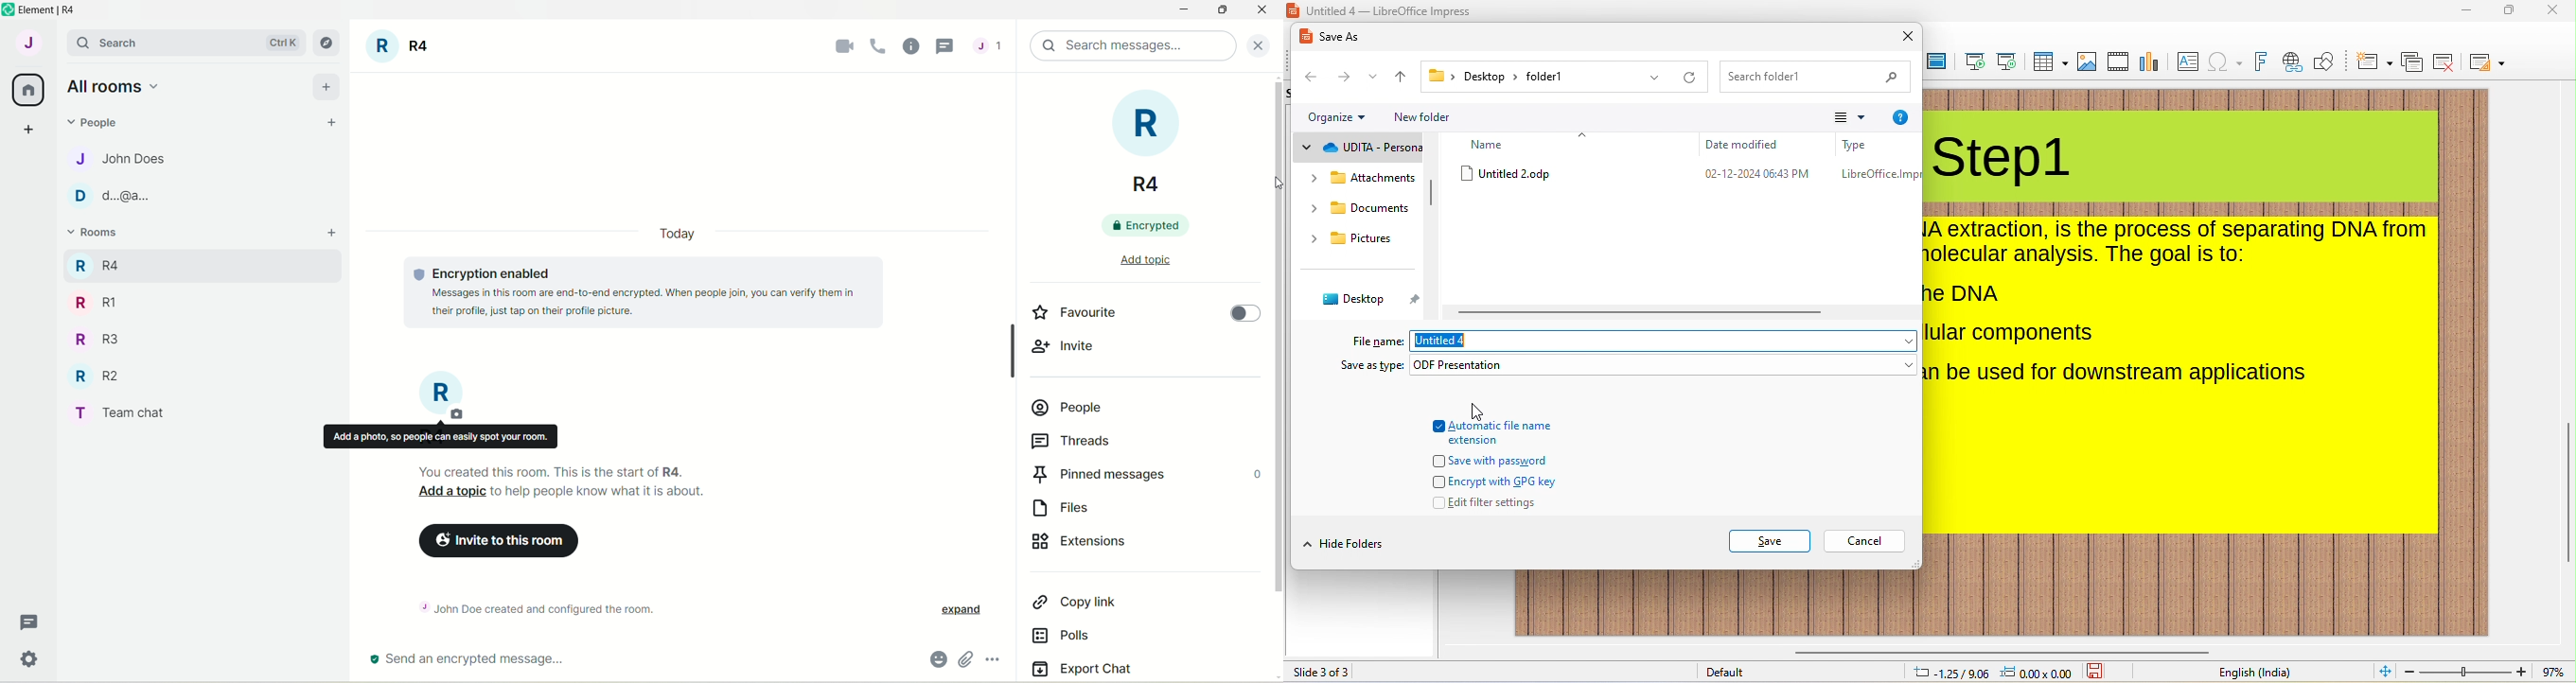  I want to click on drop down, so click(1901, 340).